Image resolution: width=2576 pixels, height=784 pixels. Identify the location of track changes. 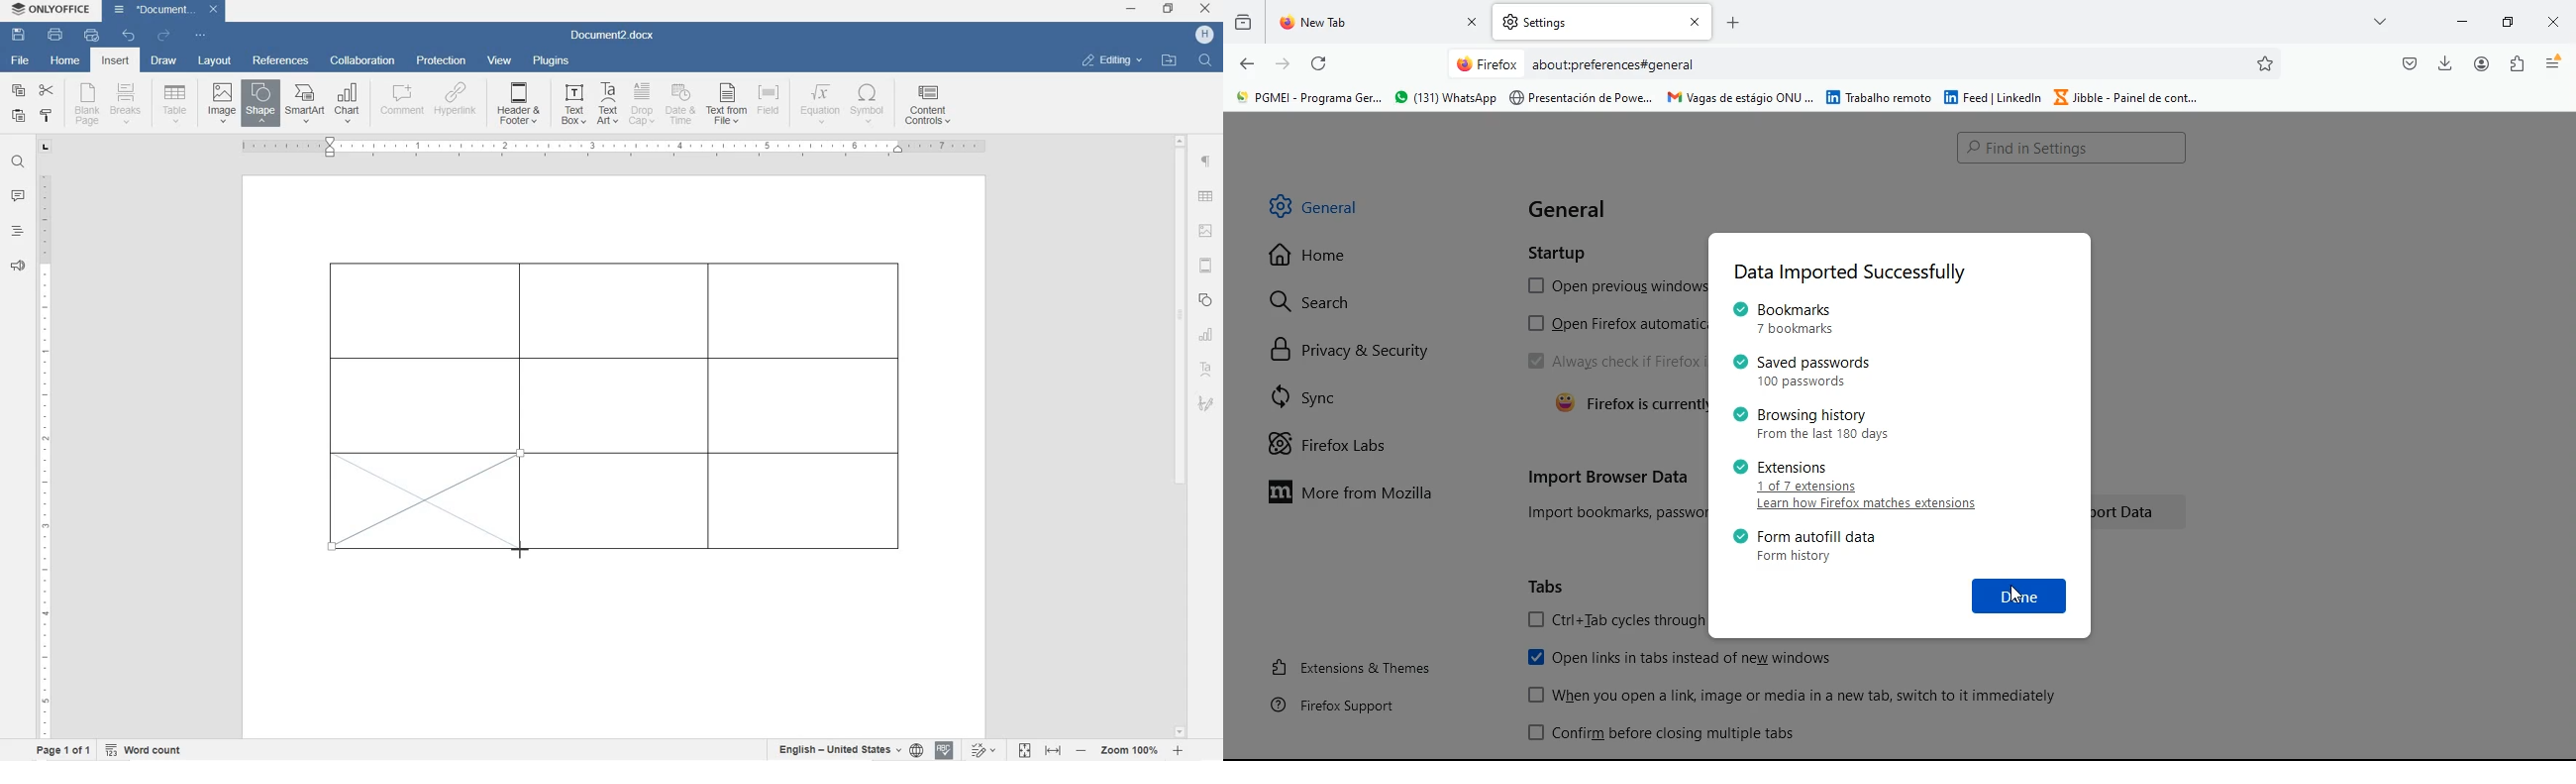
(987, 750).